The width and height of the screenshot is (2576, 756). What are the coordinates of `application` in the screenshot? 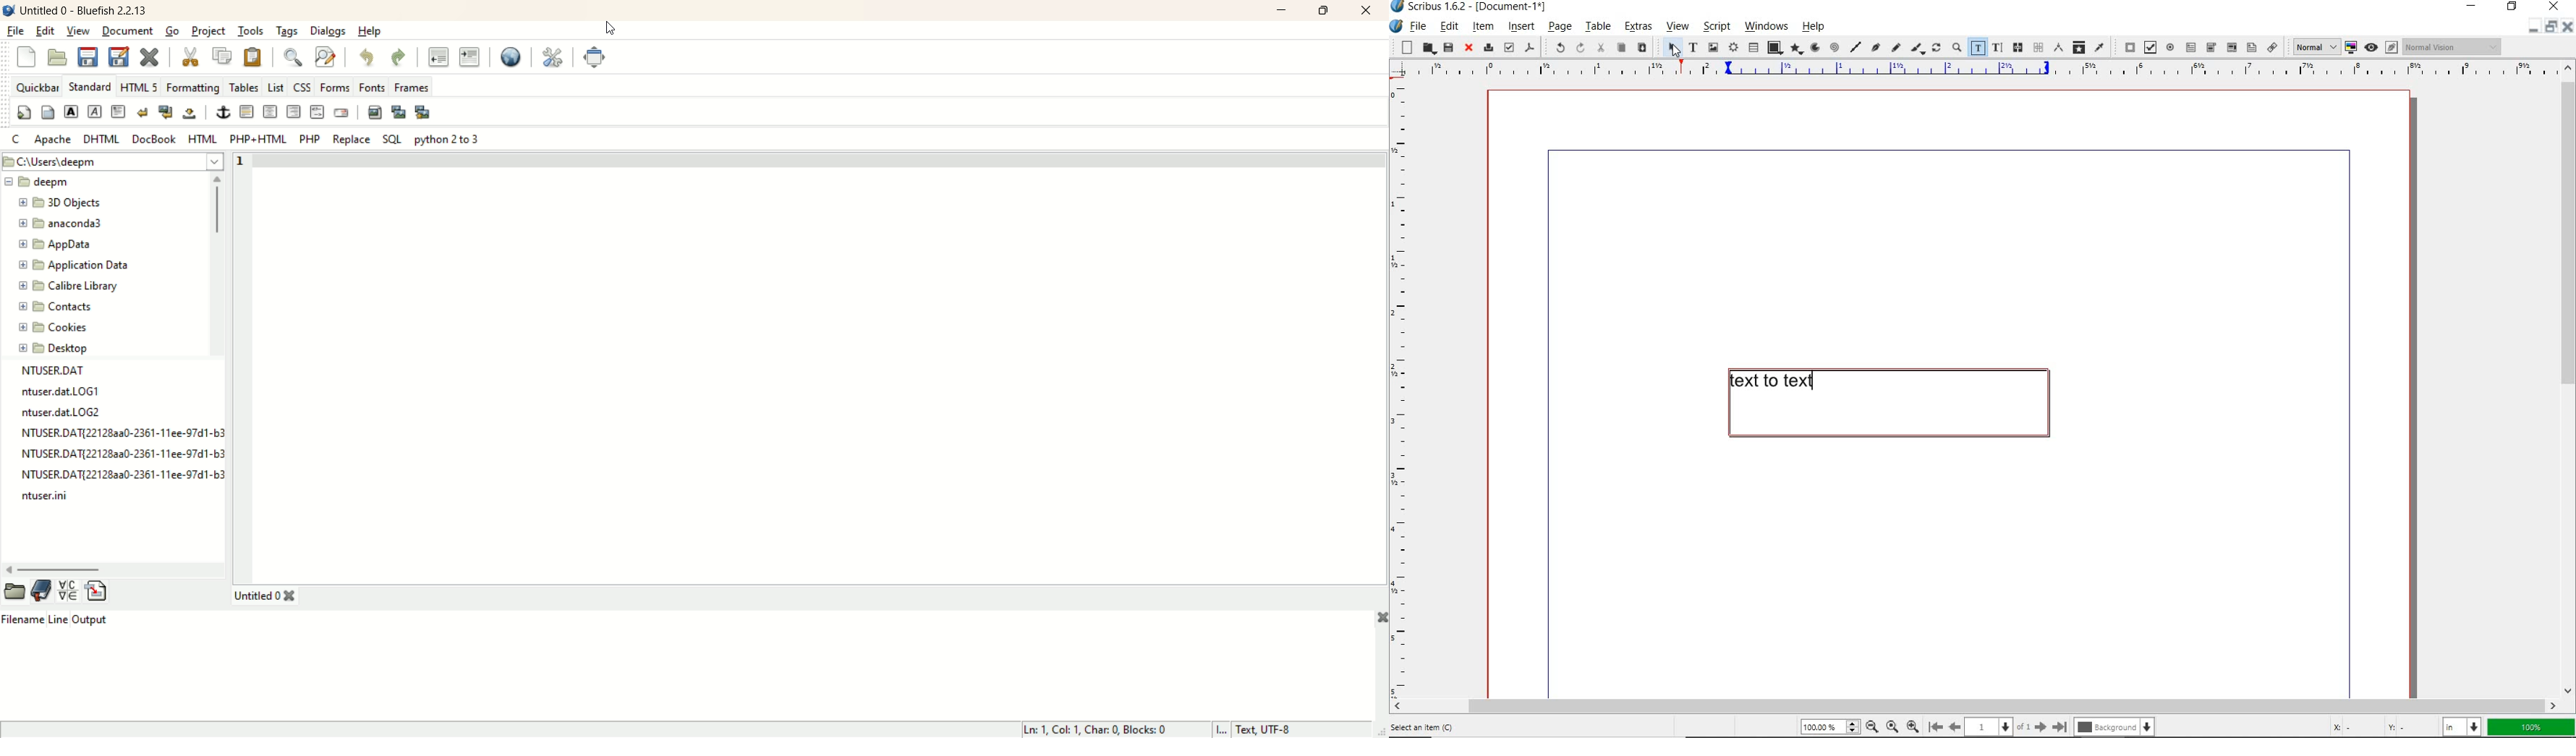 It's located at (75, 265).